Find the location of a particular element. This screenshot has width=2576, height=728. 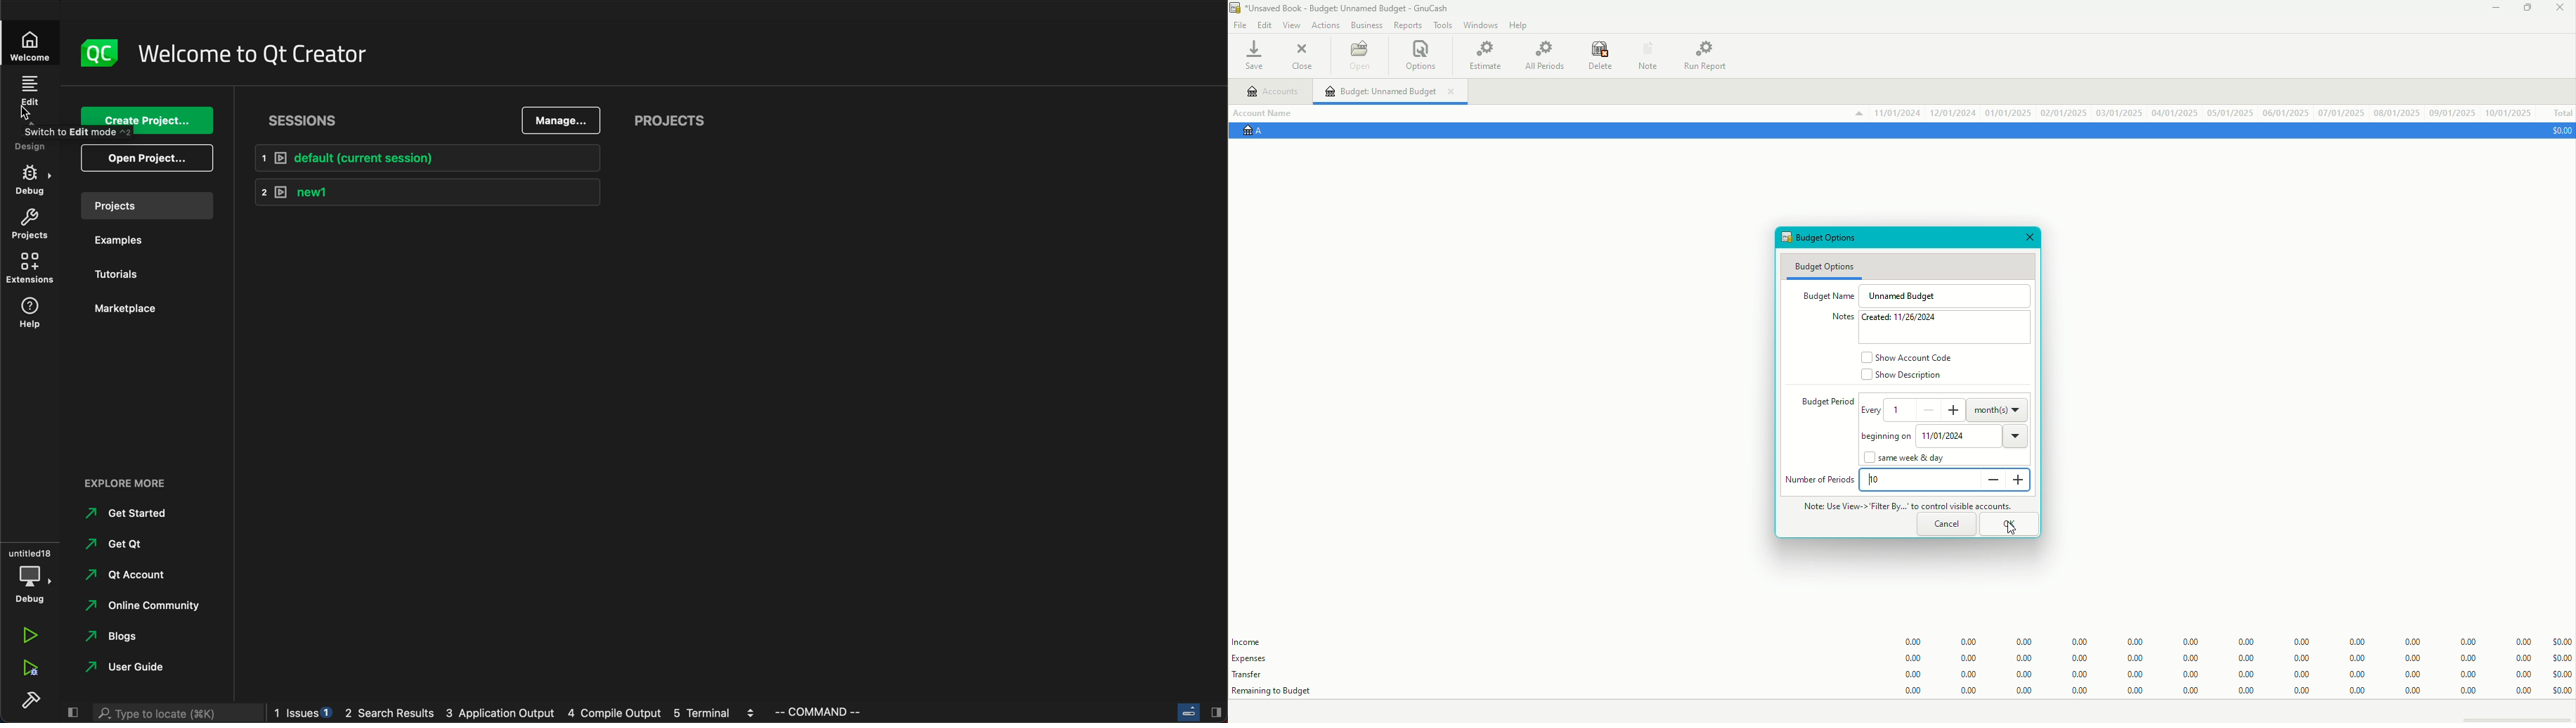

Options is located at coordinates (1423, 56).